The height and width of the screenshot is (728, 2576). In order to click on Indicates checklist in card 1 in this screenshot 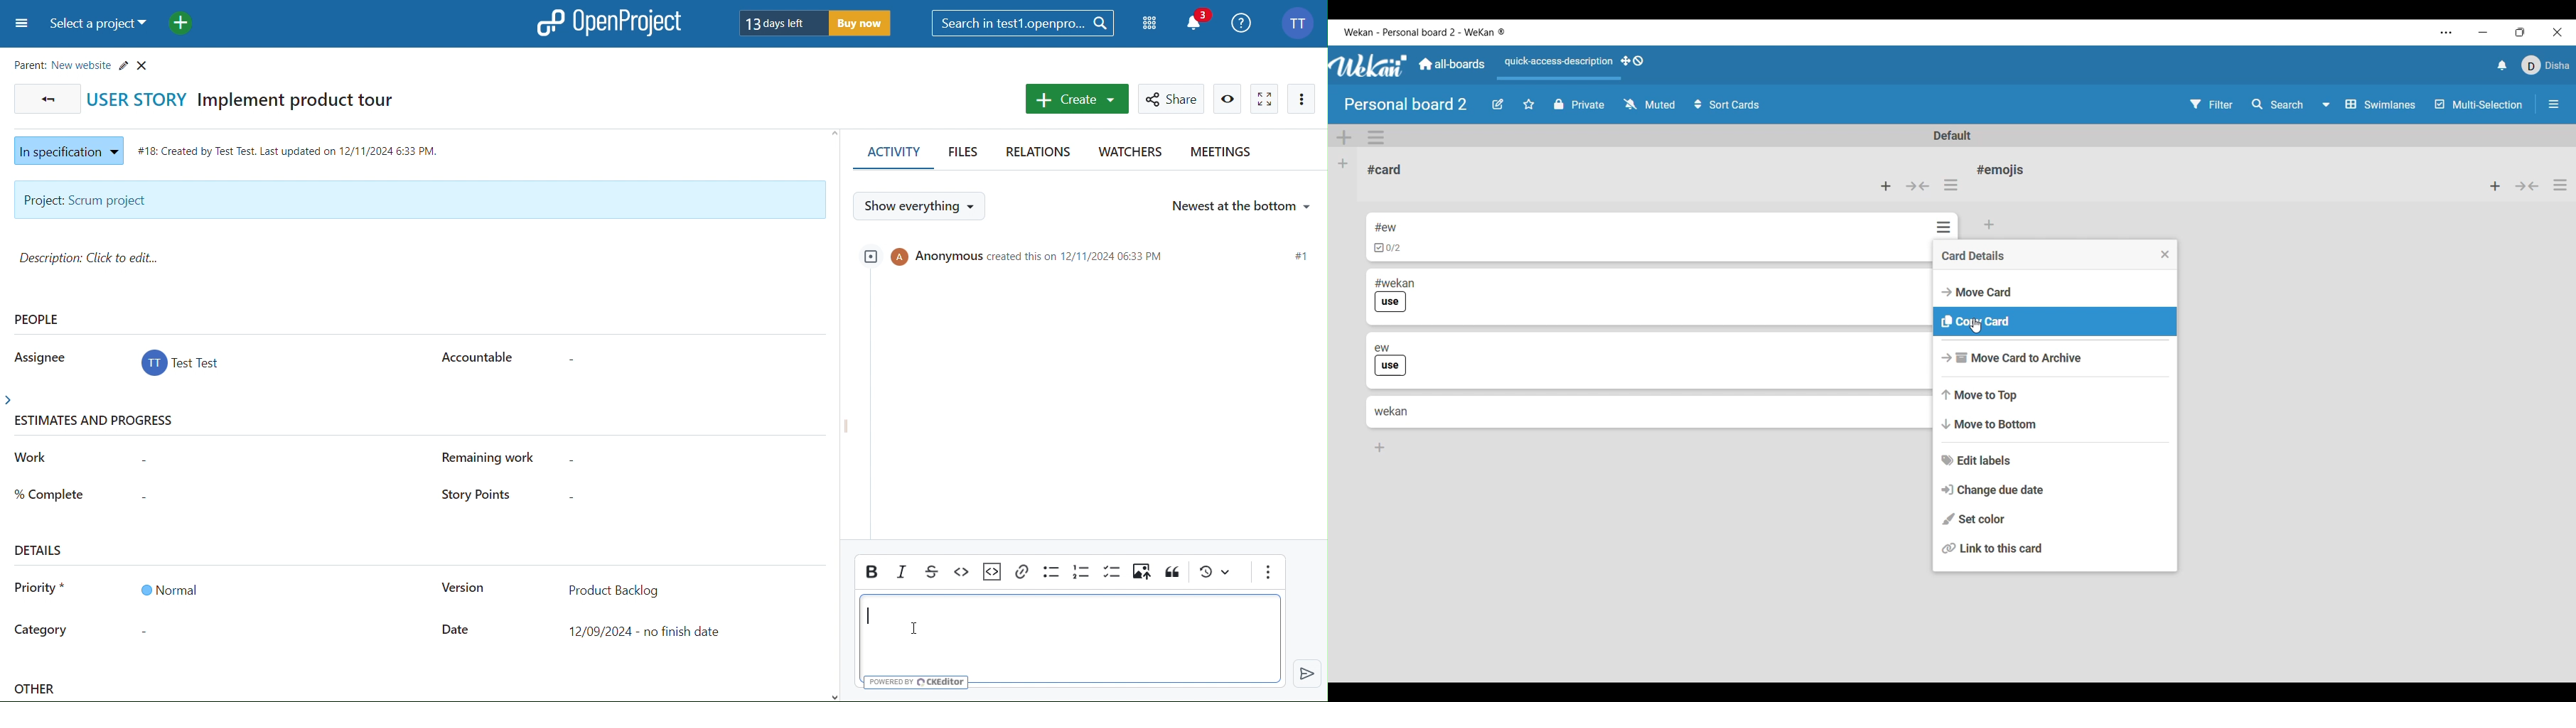, I will do `click(1388, 248)`.